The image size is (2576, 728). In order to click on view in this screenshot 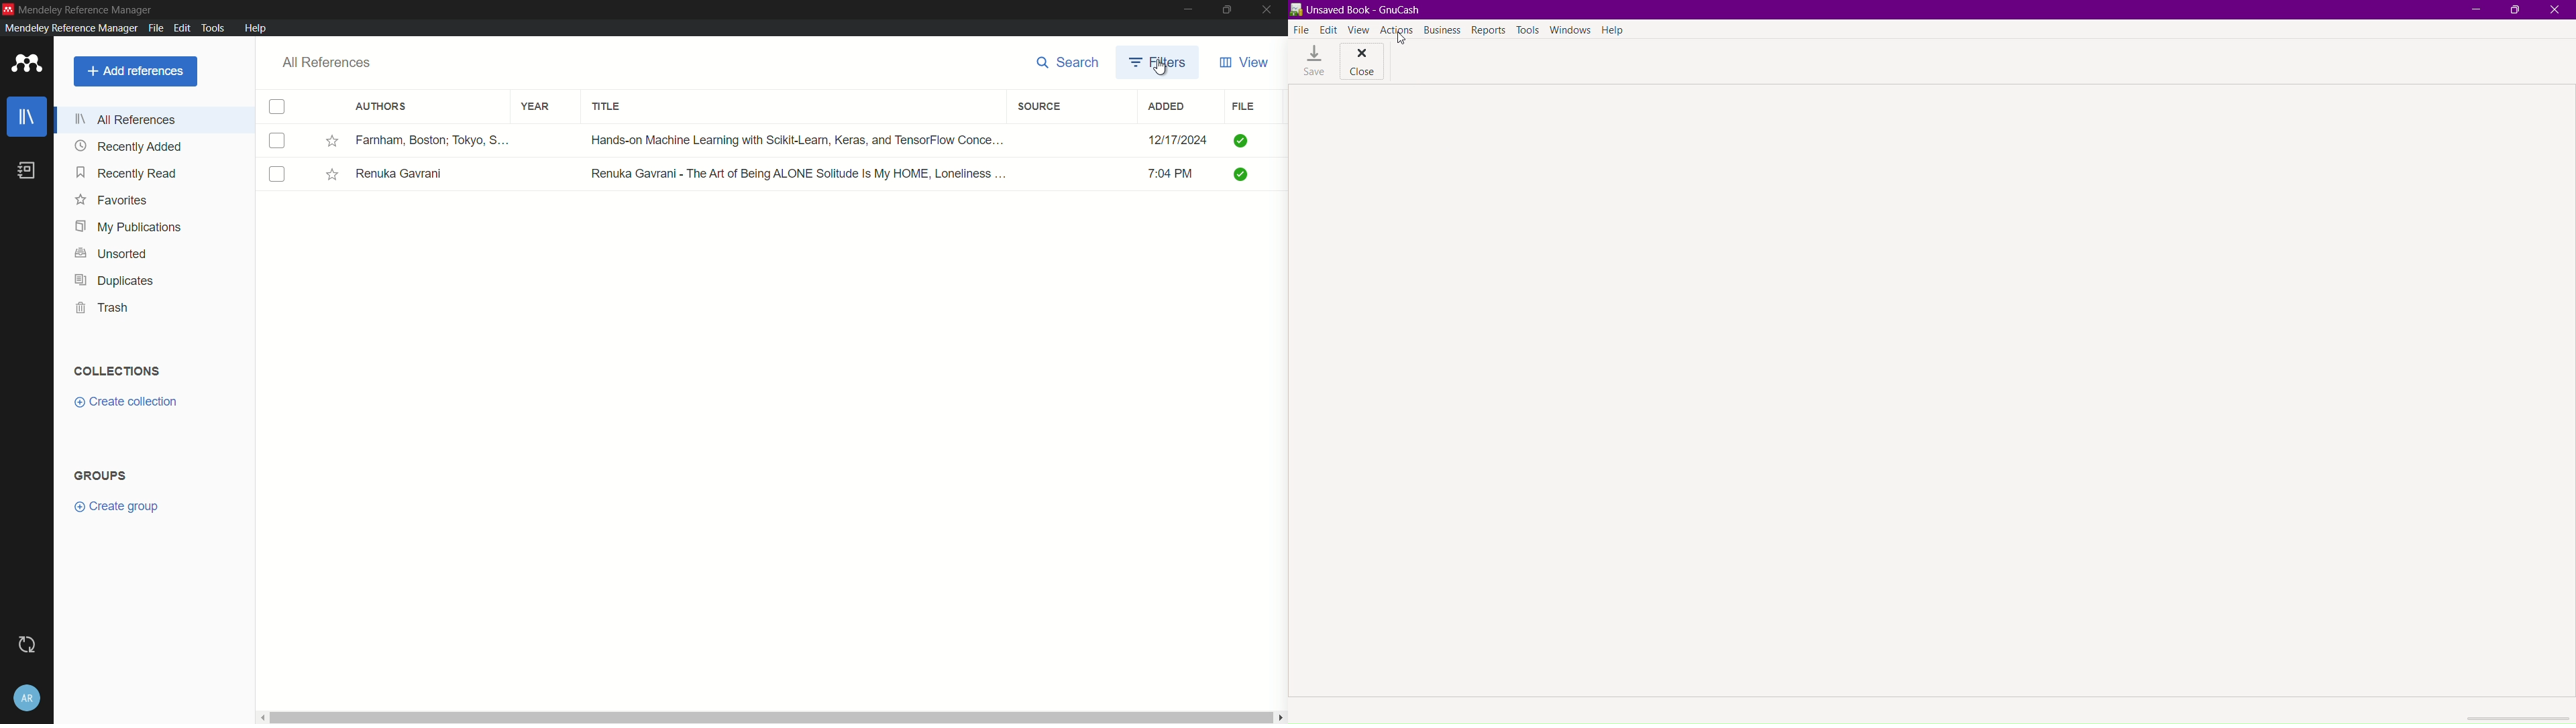, I will do `click(1245, 62)`.